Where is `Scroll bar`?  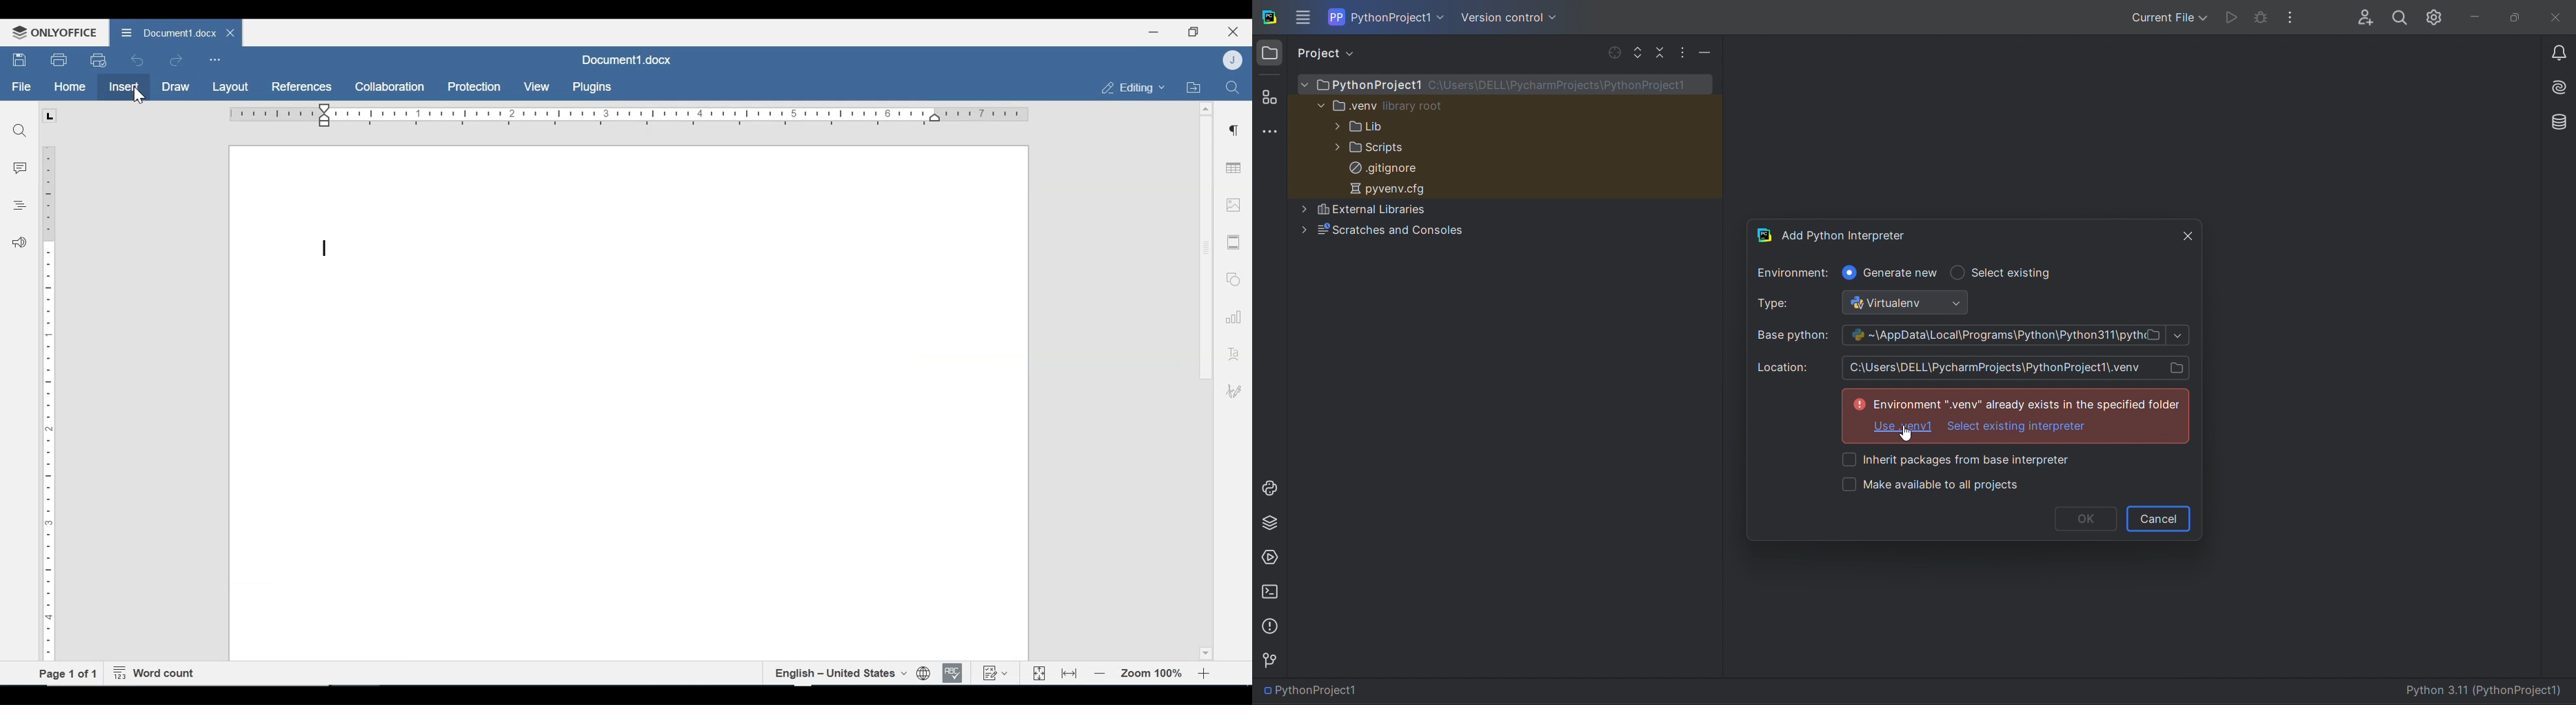 Scroll bar is located at coordinates (1205, 247).